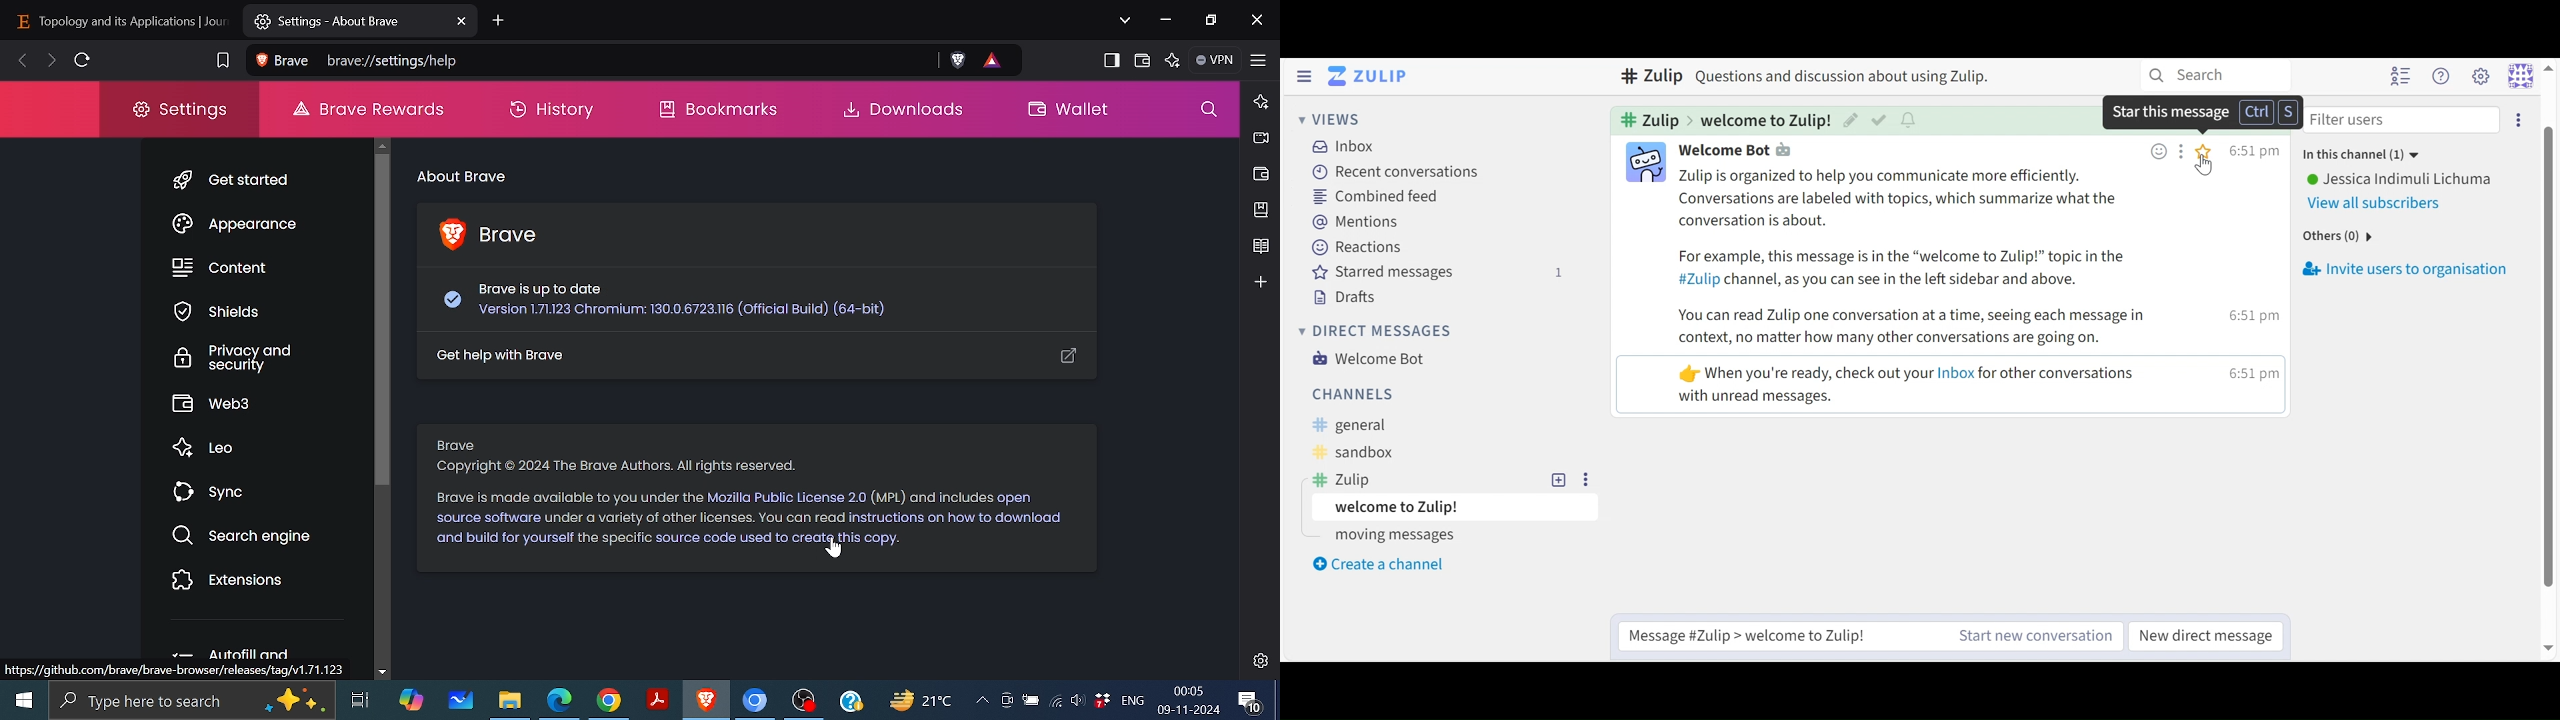 The height and width of the screenshot is (728, 2576). What do you see at coordinates (1979, 262) in the screenshot?
I see `text` at bounding box center [1979, 262].